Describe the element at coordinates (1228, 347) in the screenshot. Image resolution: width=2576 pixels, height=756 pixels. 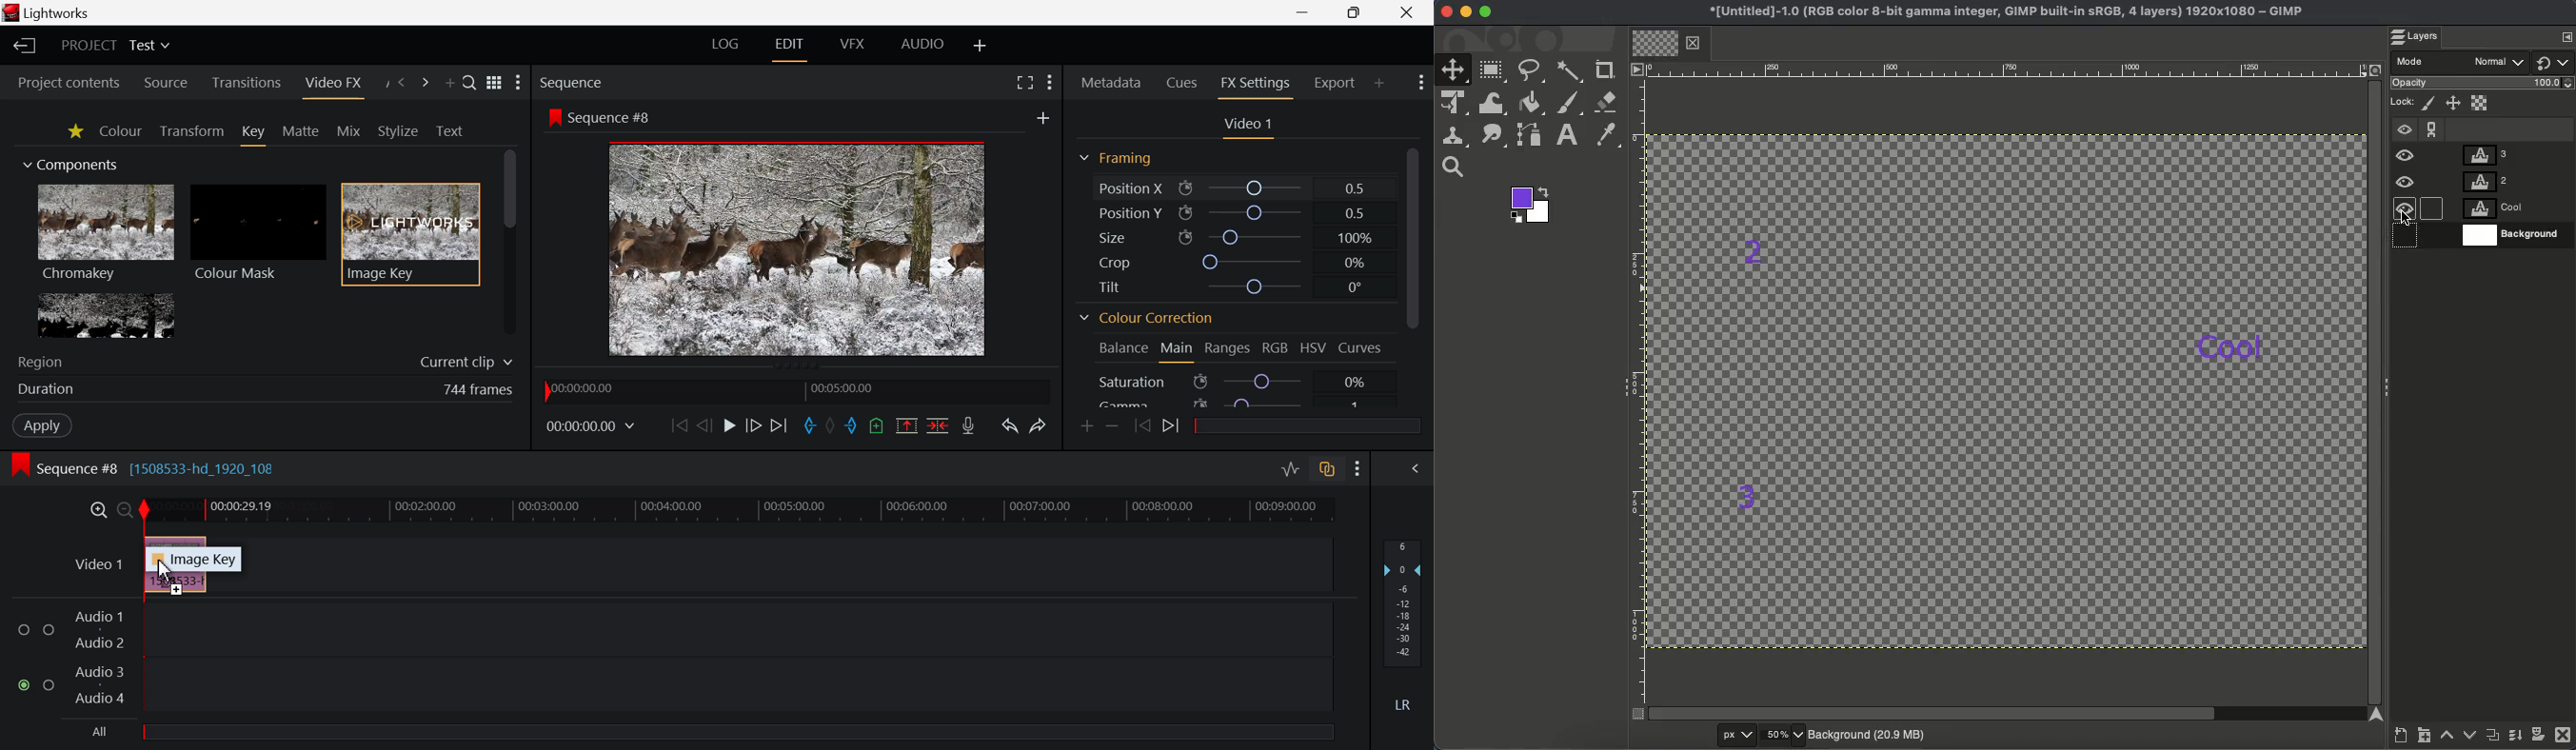
I see `Ranges` at that location.